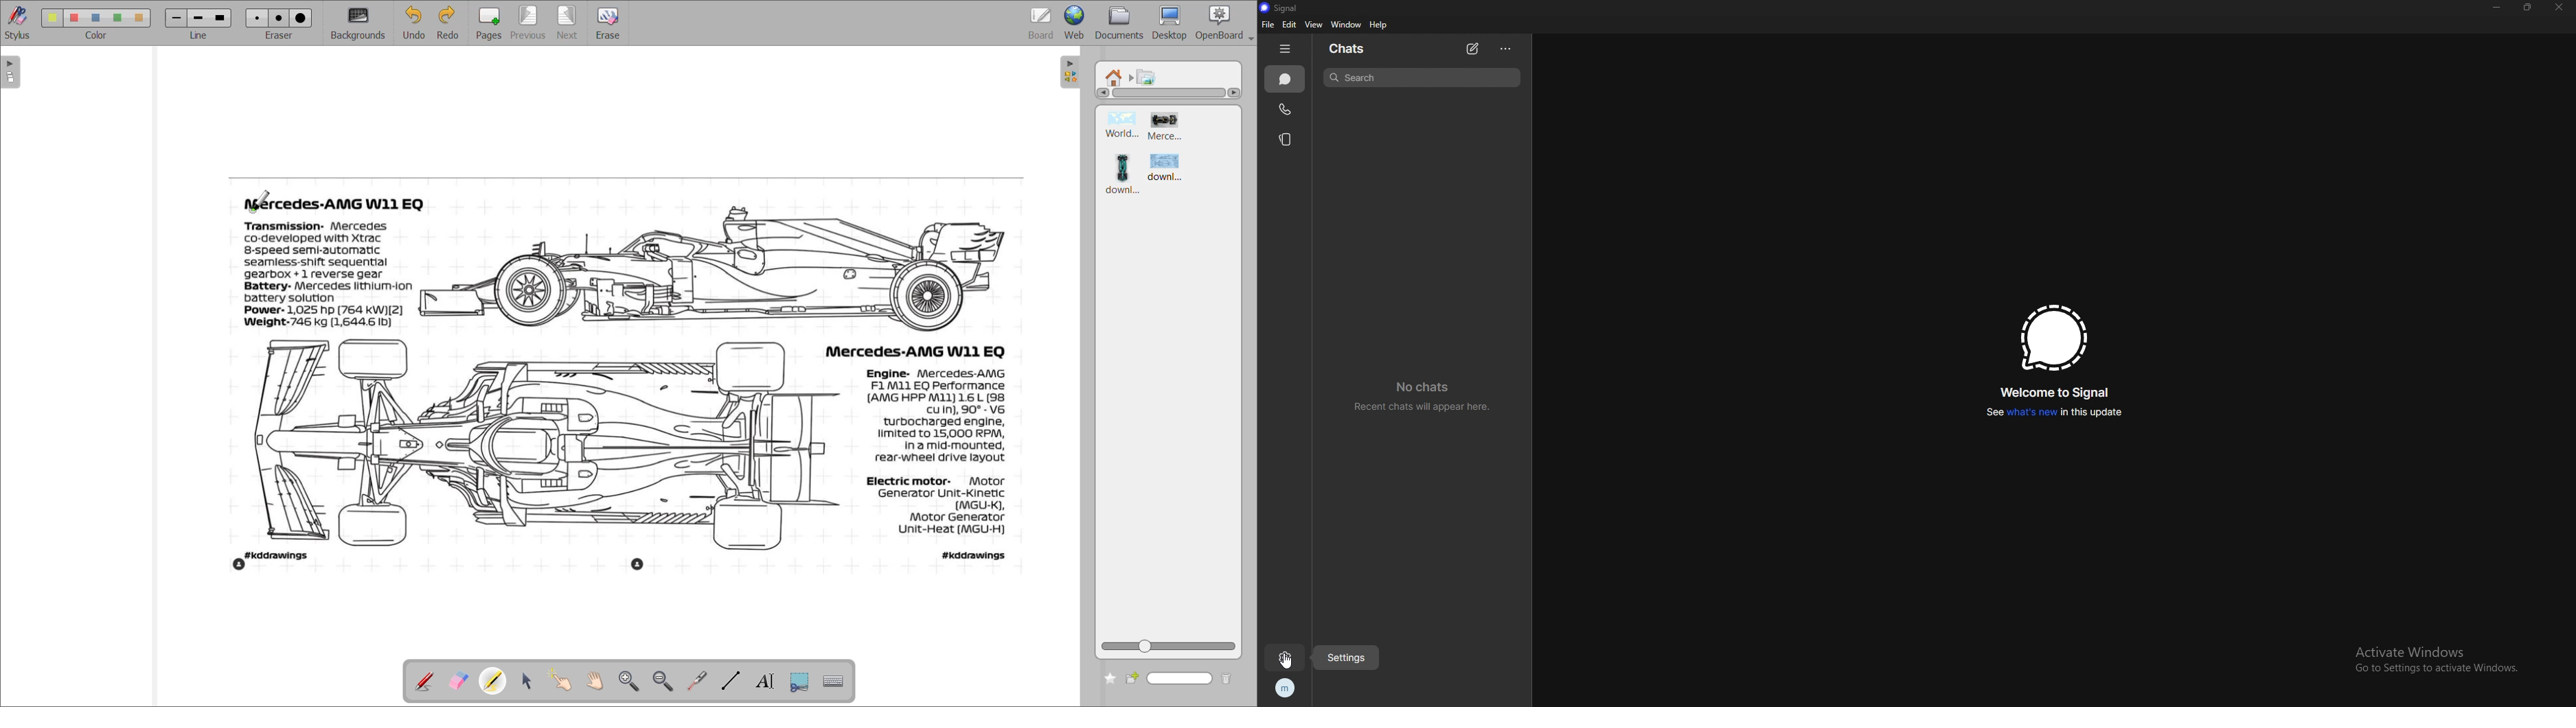 This screenshot has height=728, width=2576. What do you see at coordinates (1348, 24) in the screenshot?
I see `window` at bounding box center [1348, 24].